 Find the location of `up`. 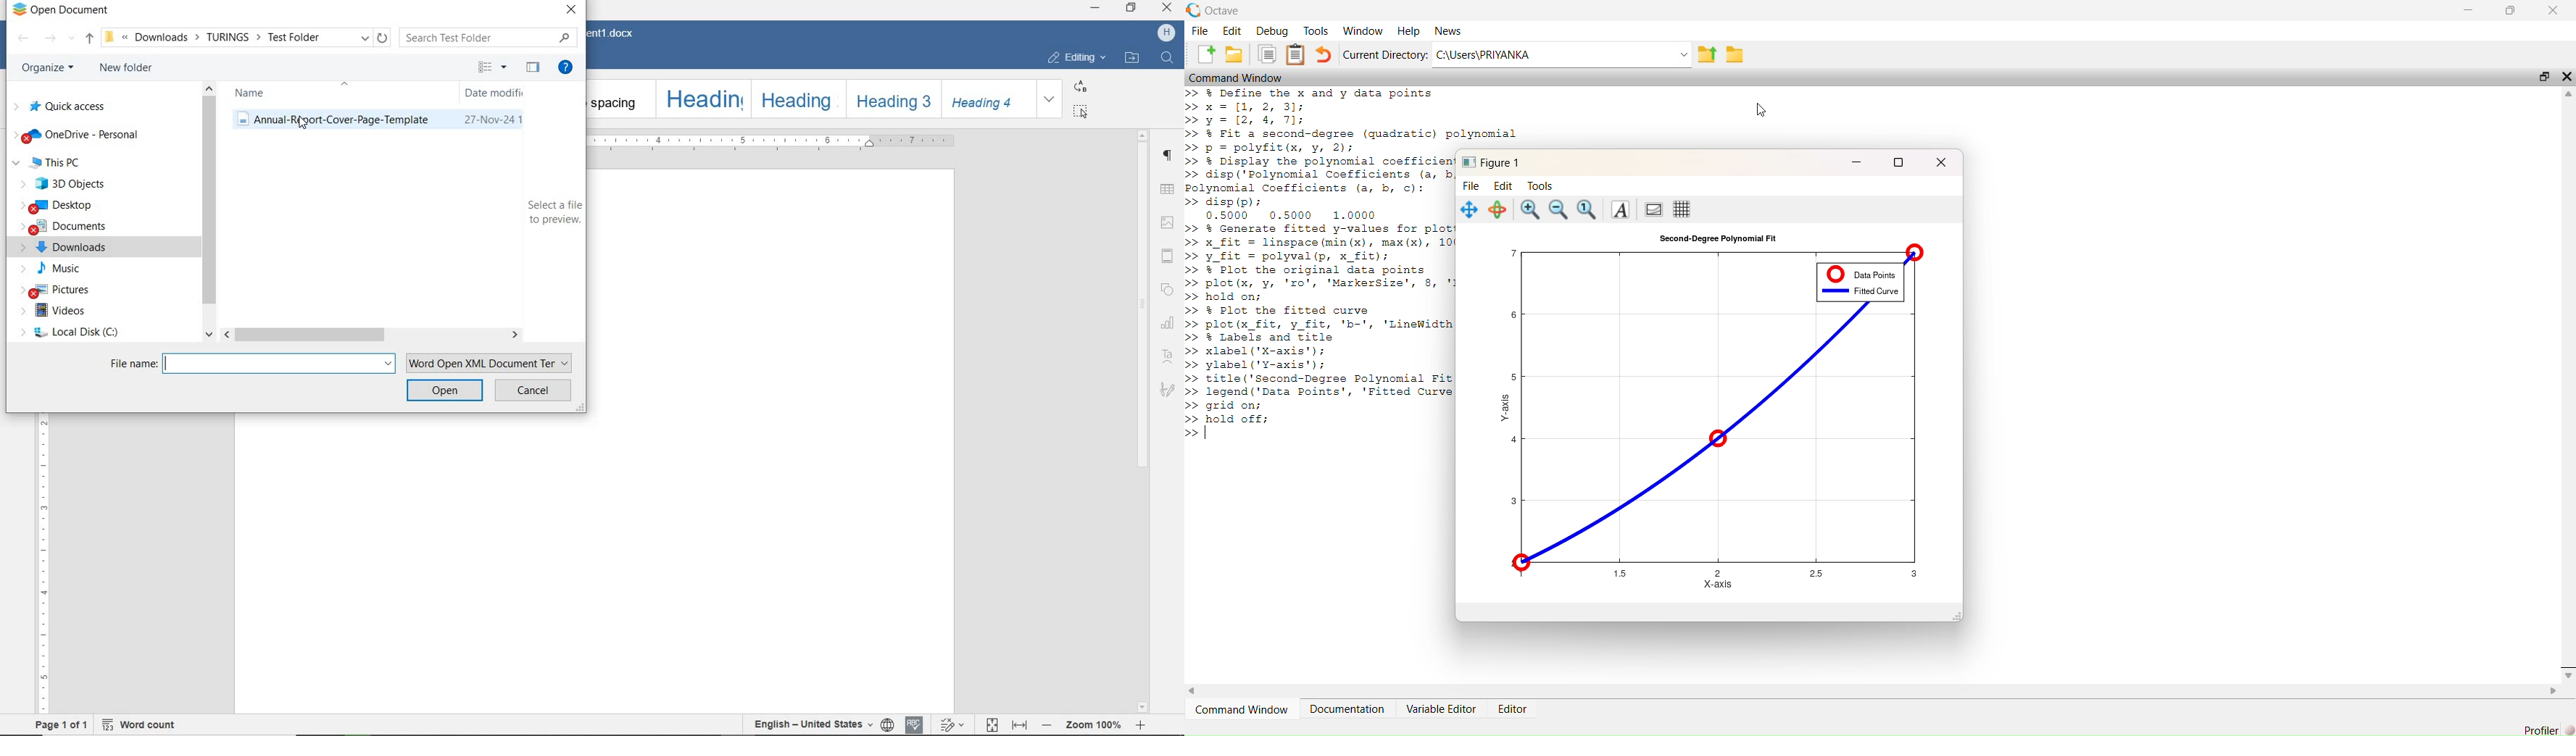

up is located at coordinates (88, 39).